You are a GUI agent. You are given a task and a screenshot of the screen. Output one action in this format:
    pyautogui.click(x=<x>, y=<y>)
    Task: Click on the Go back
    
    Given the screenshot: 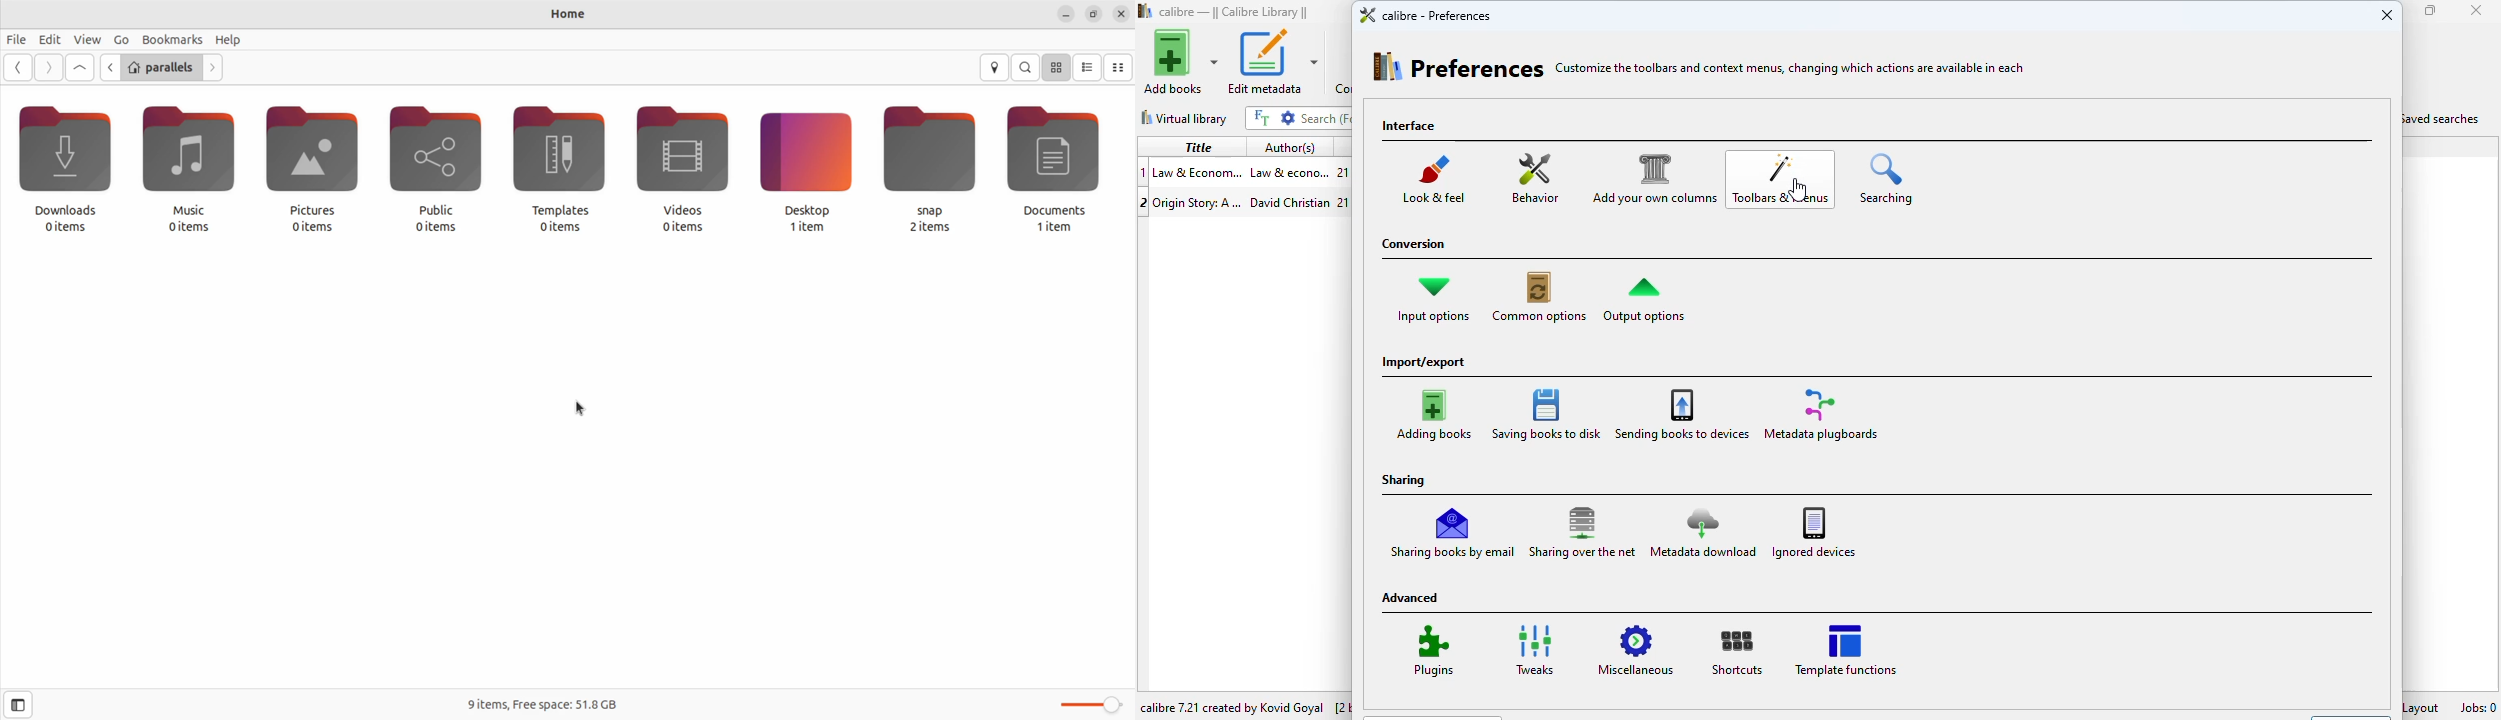 What is the action you would take?
    pyautogui.click(x=20, y=68)
    